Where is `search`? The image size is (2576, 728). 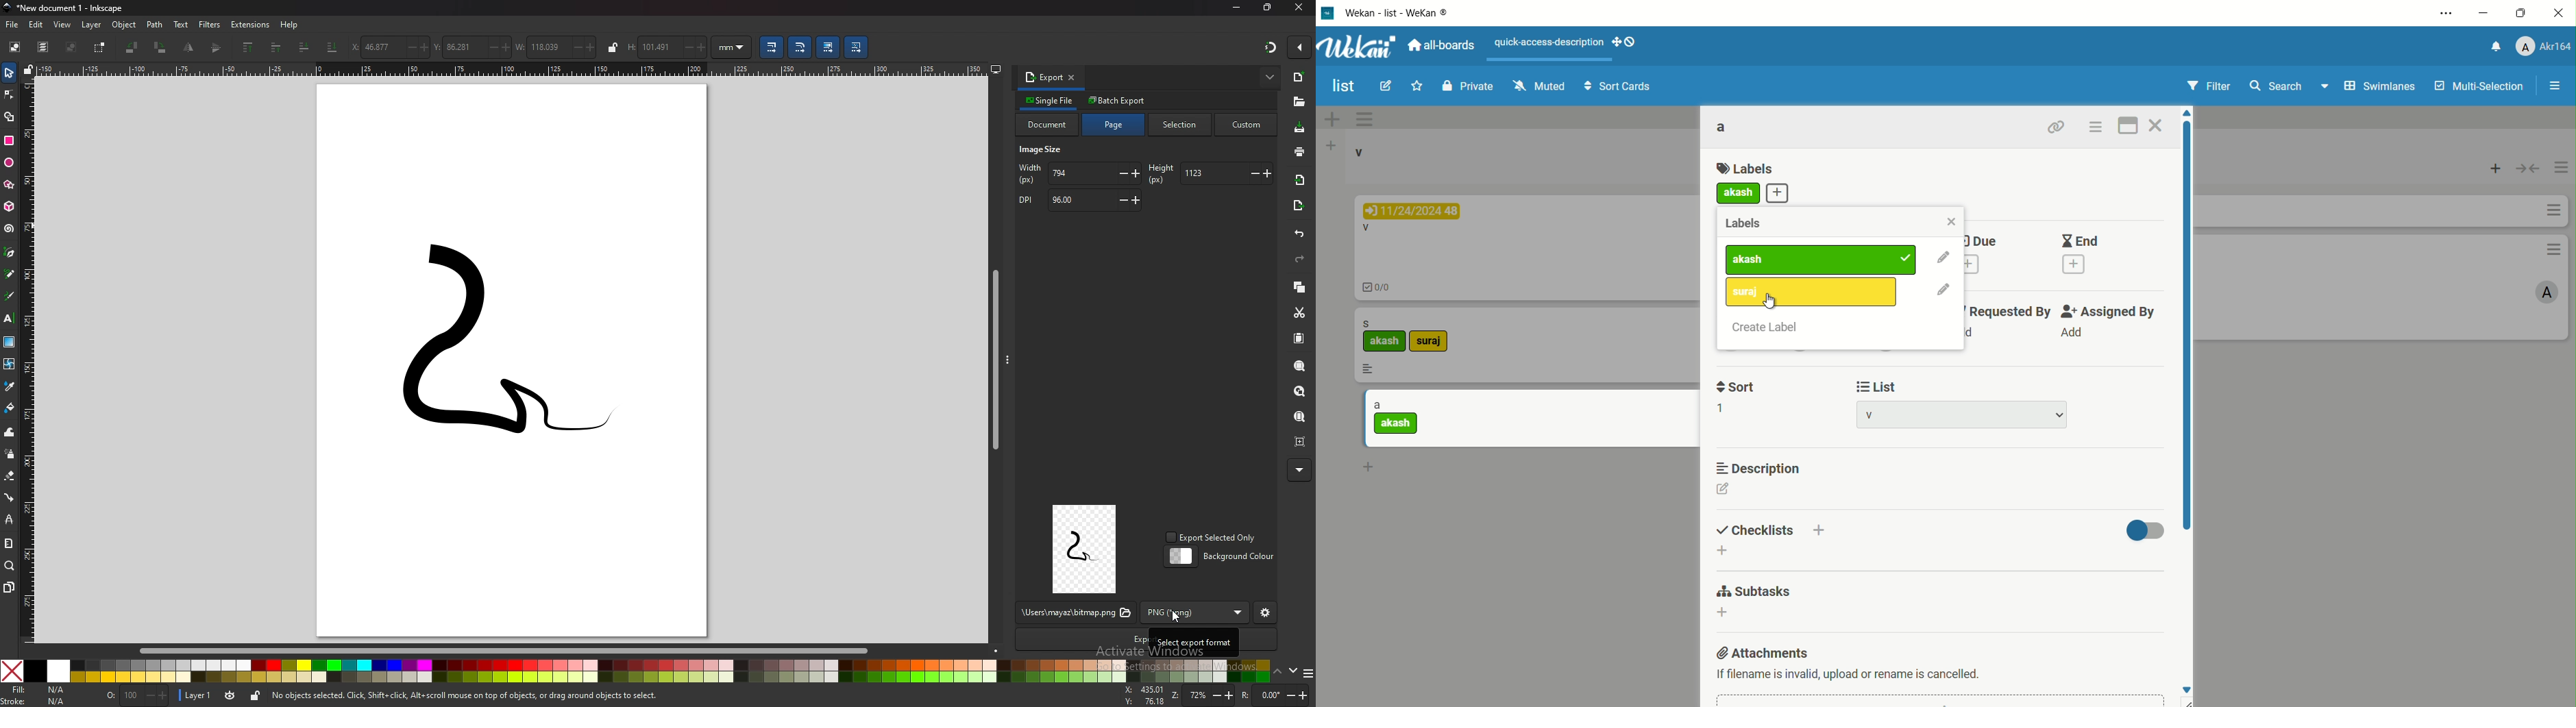 search is located at coordinates (2277, 85).